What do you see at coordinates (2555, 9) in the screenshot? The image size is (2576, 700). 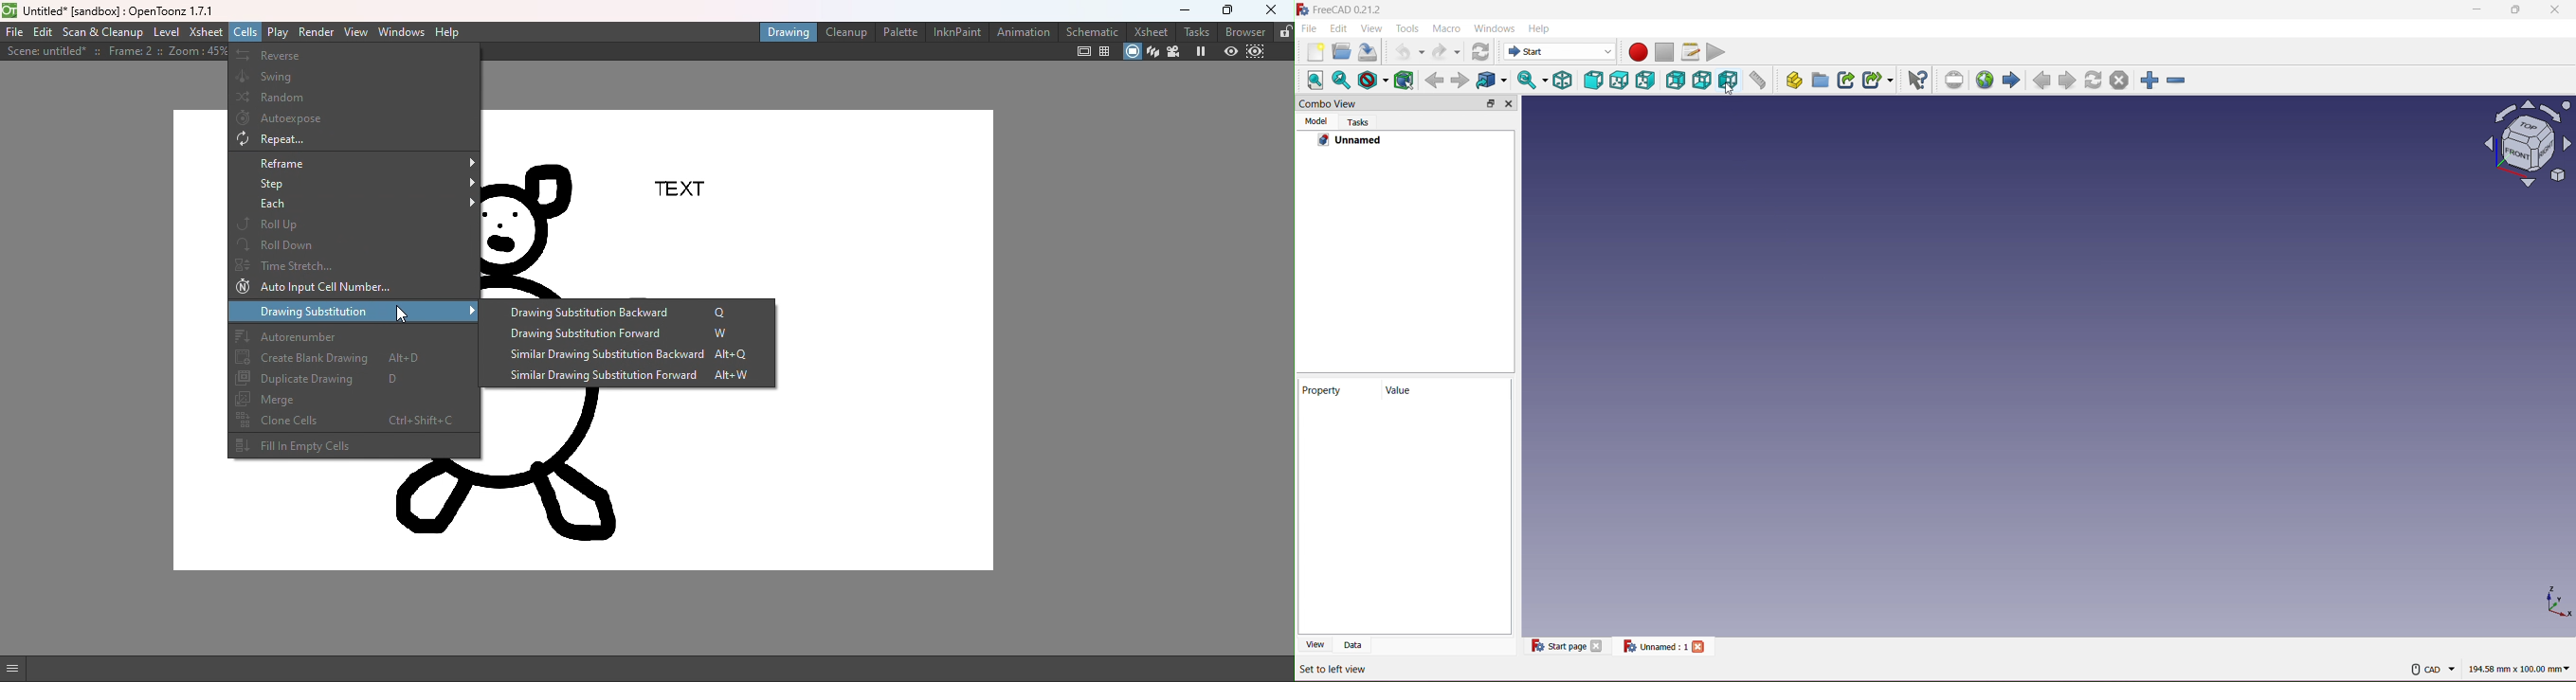 I see `Close` at bounding box center [2555, 9].